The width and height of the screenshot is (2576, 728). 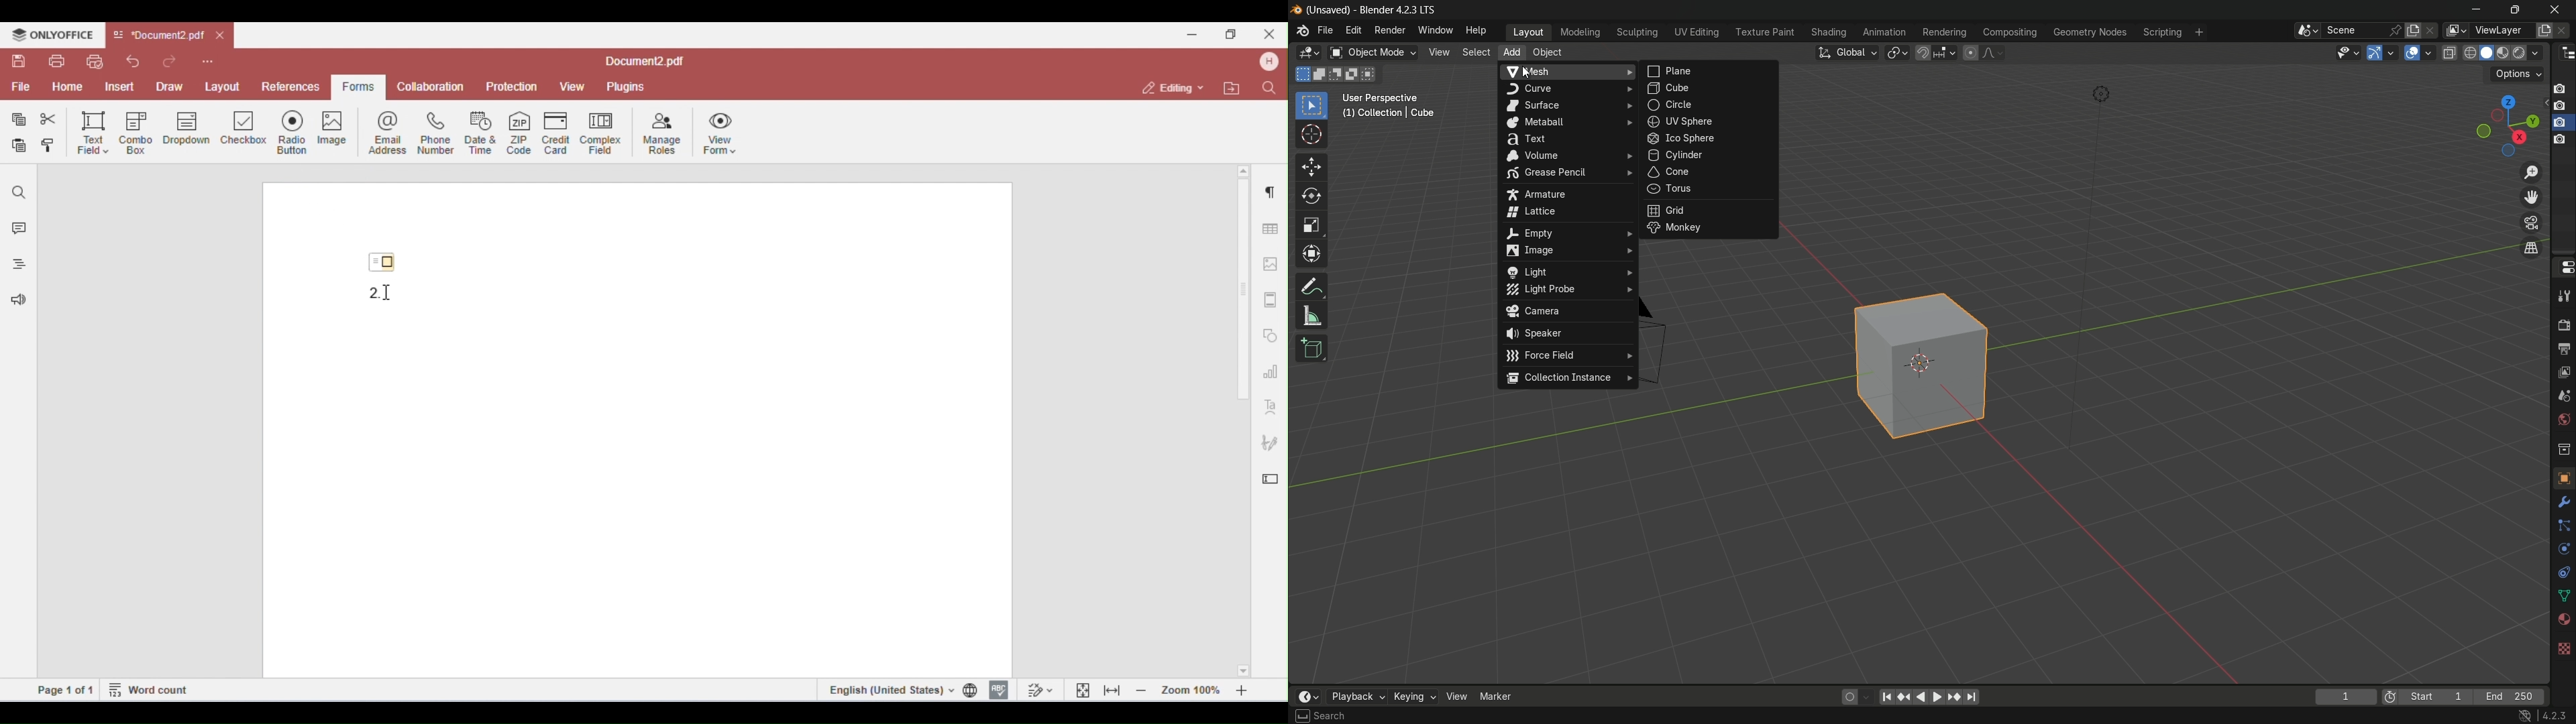 What do you see at coordinates (1884, 697) in the screenshot?
I see `jump to endpoint` at bounding box center [1884, 697].